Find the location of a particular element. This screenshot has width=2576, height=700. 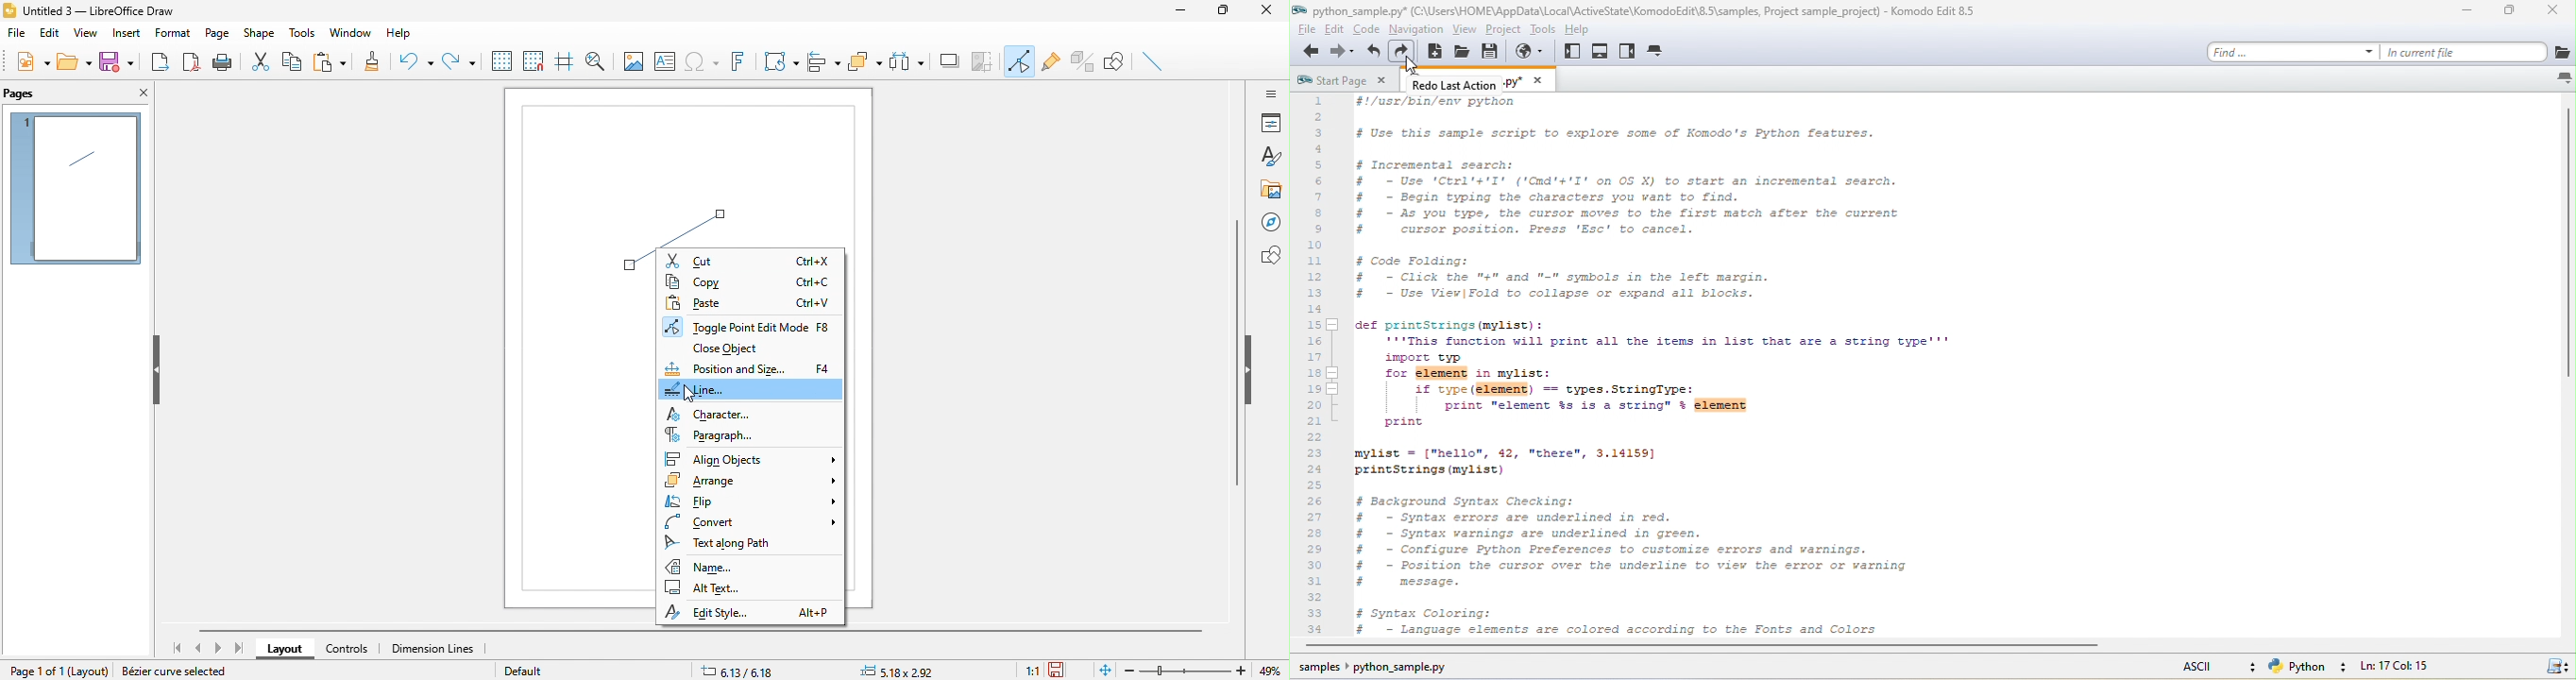

file is located at coordinates (20, 36).